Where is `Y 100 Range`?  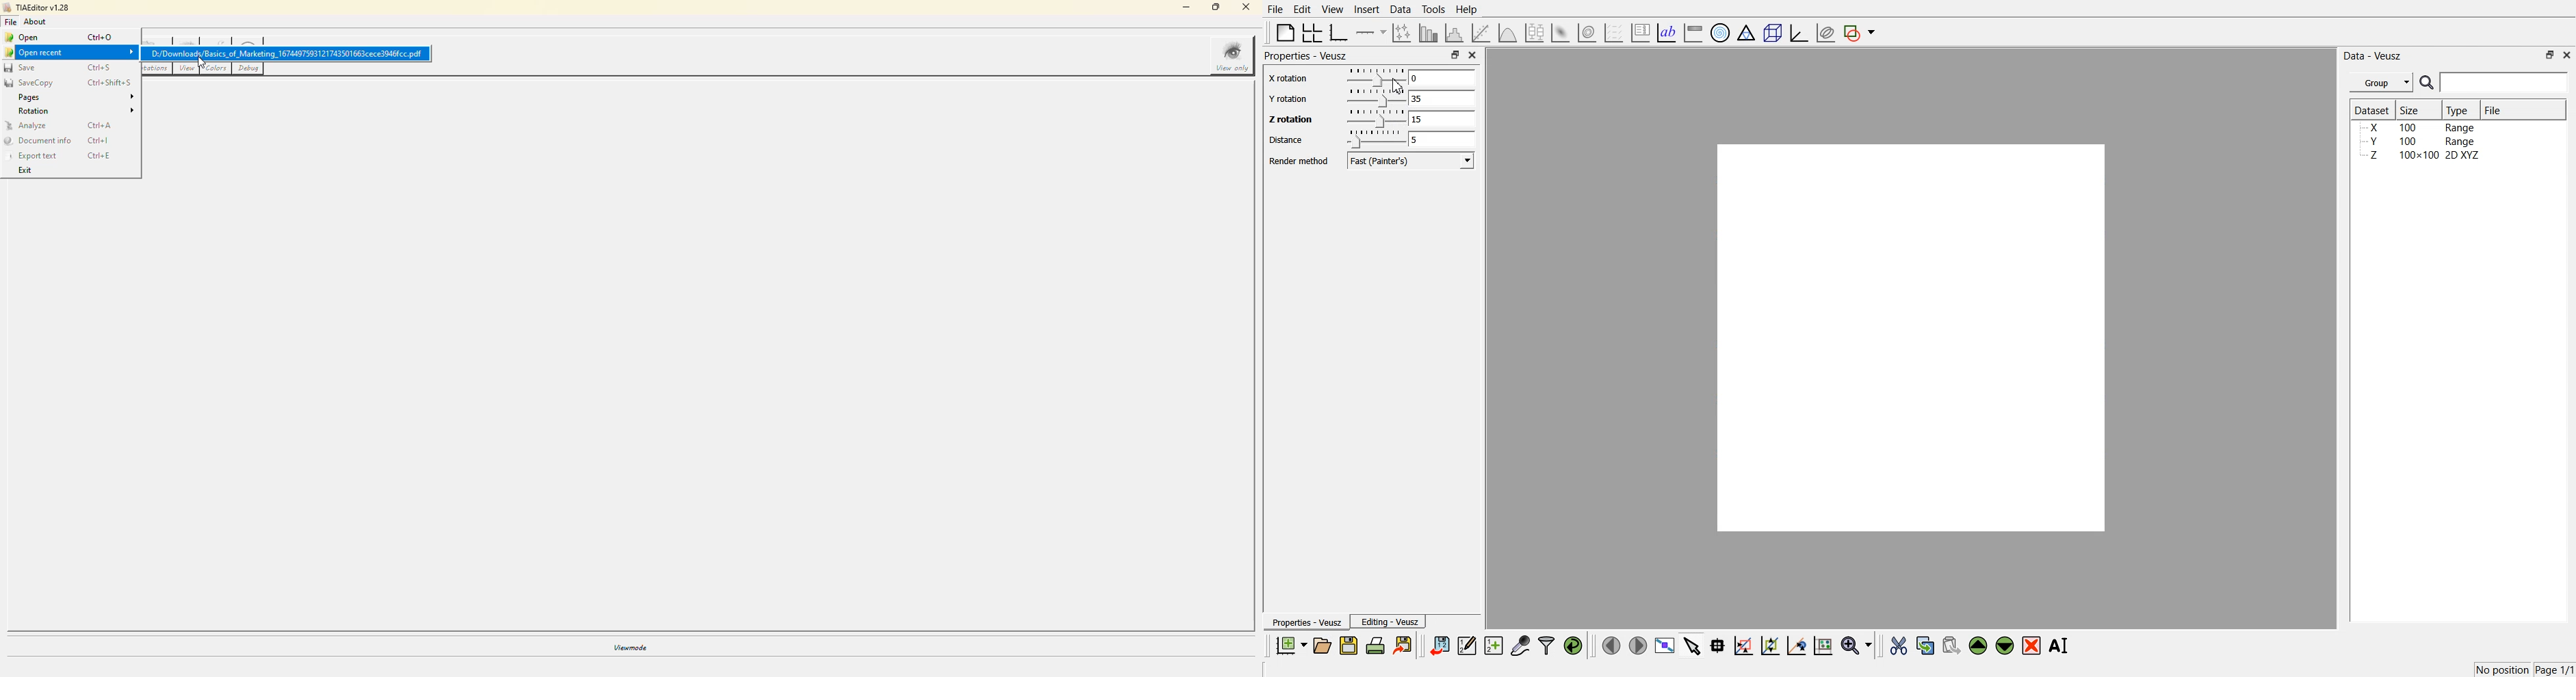 Y 100 Range is located at coordinates (2421, 142).